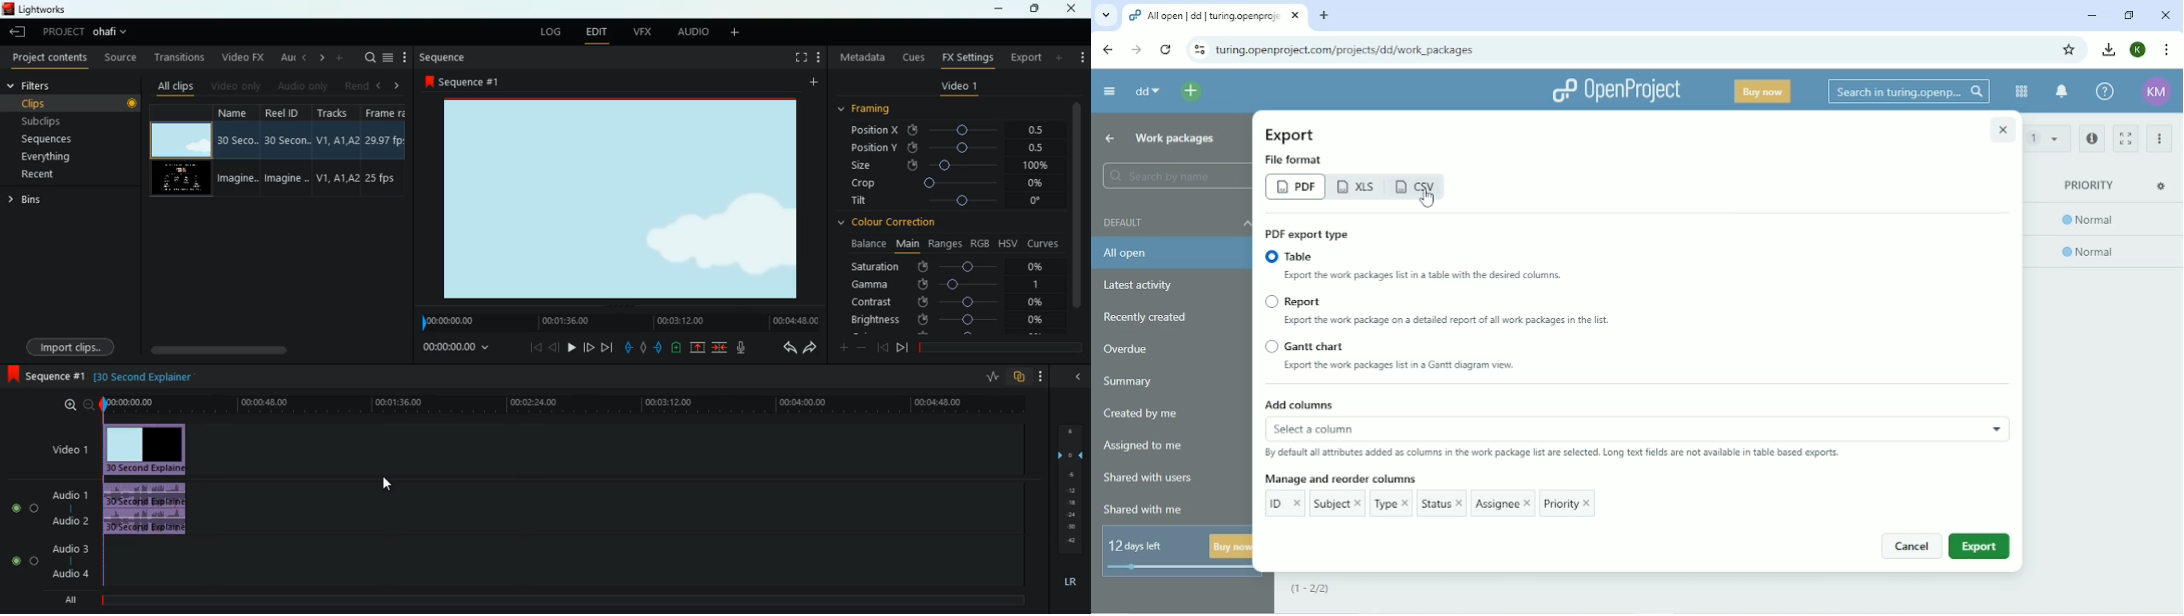 Image resolution: width=2184 pixels, height=616 pixels. What do you see at coordinates (1109, 91) in the screenshot?
I see `Collapse project menu` at bounding box center [1109, 91].